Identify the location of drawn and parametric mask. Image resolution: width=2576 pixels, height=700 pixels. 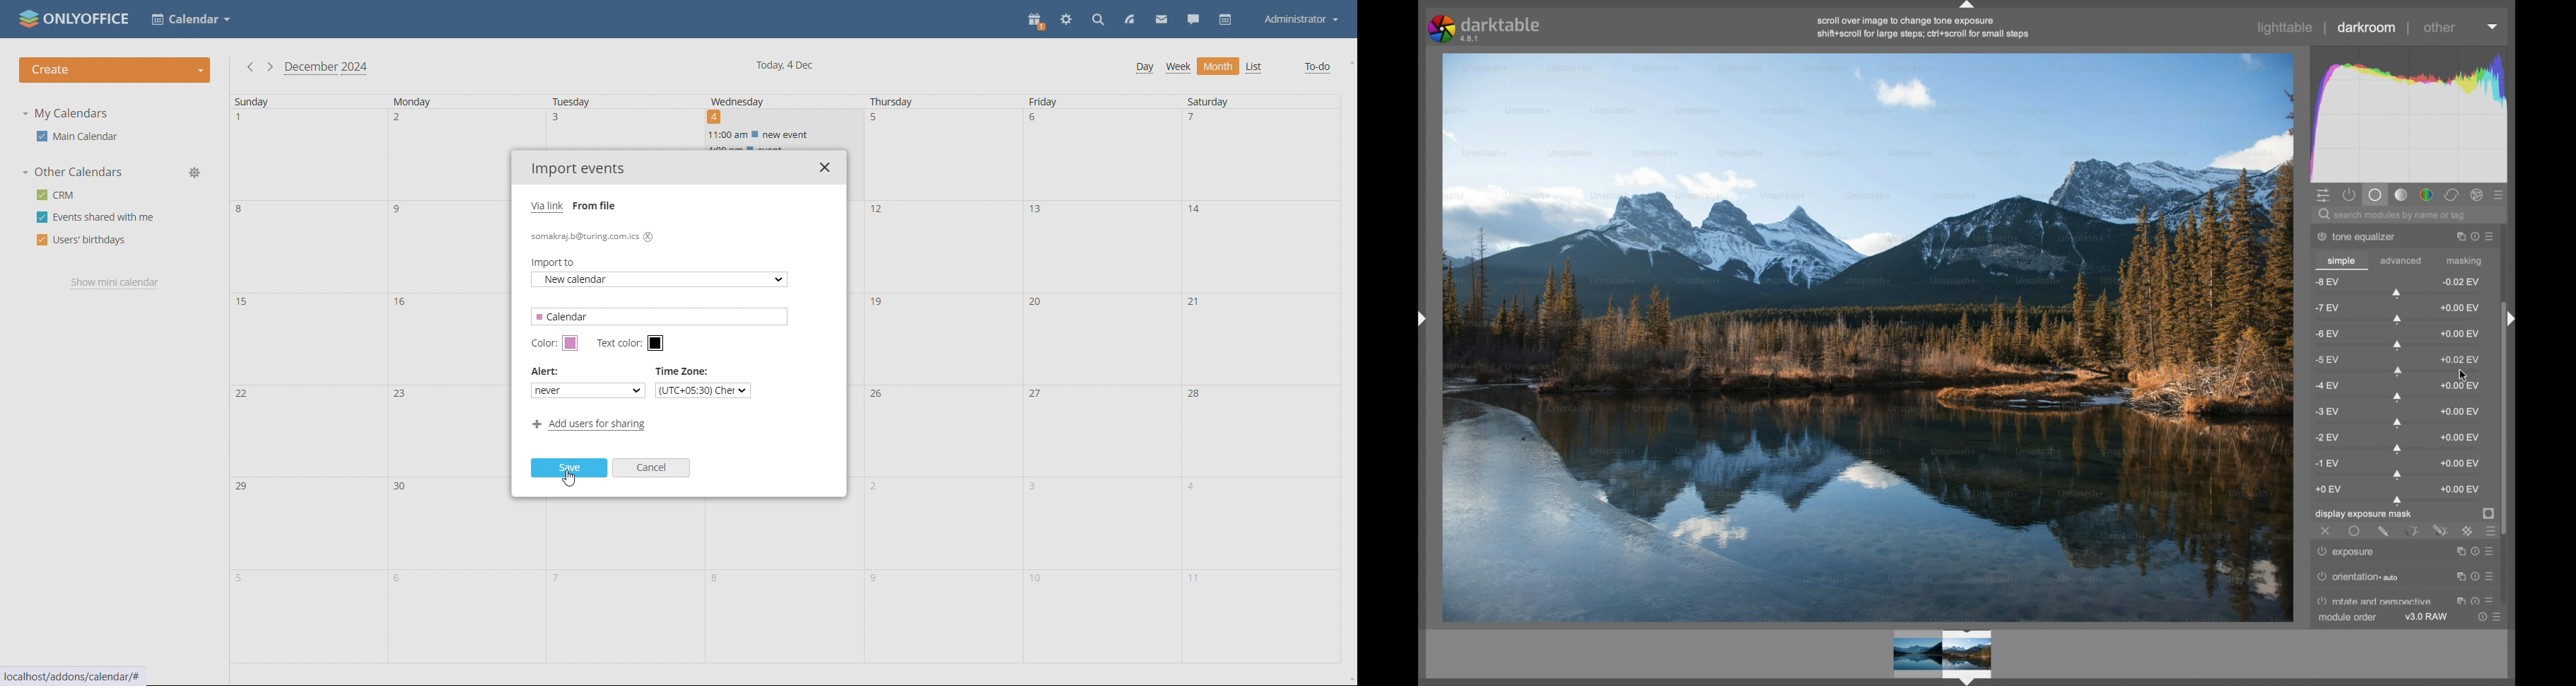
(2439, 531).